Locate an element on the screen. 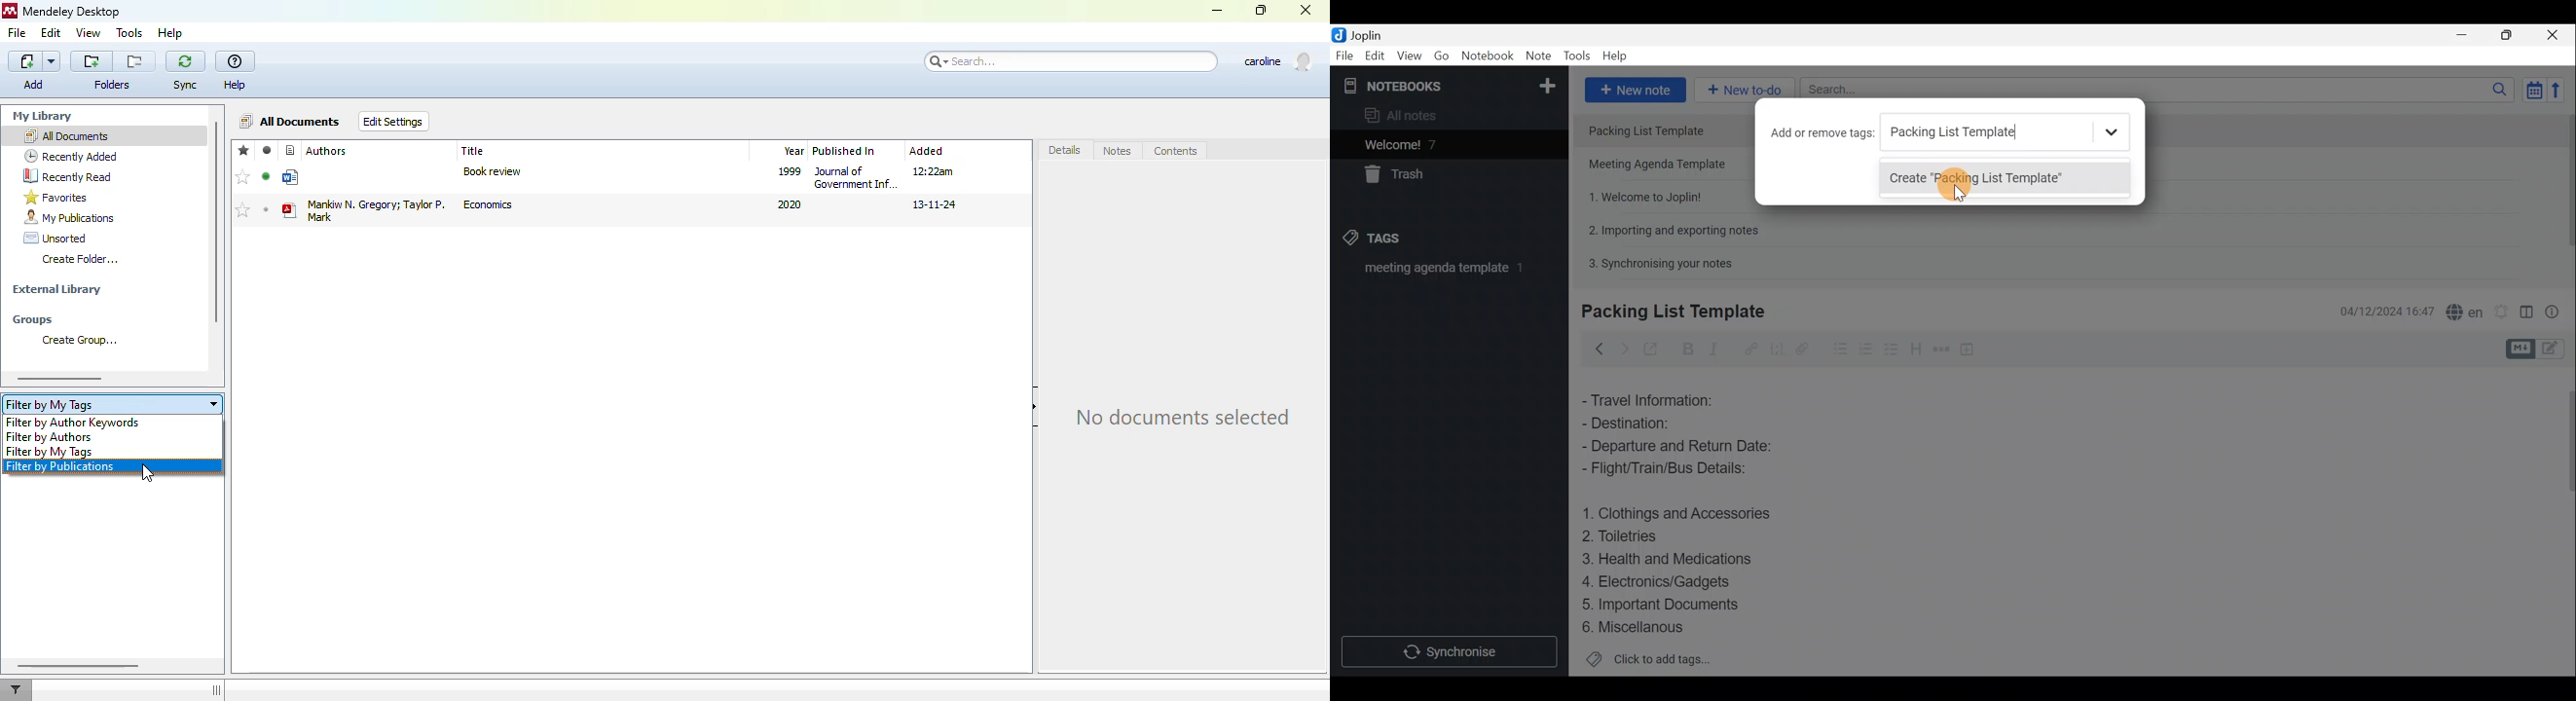 Image resolution: width=2576 pixels, height=728 pixels. groups is located at coordinates (32, 320).